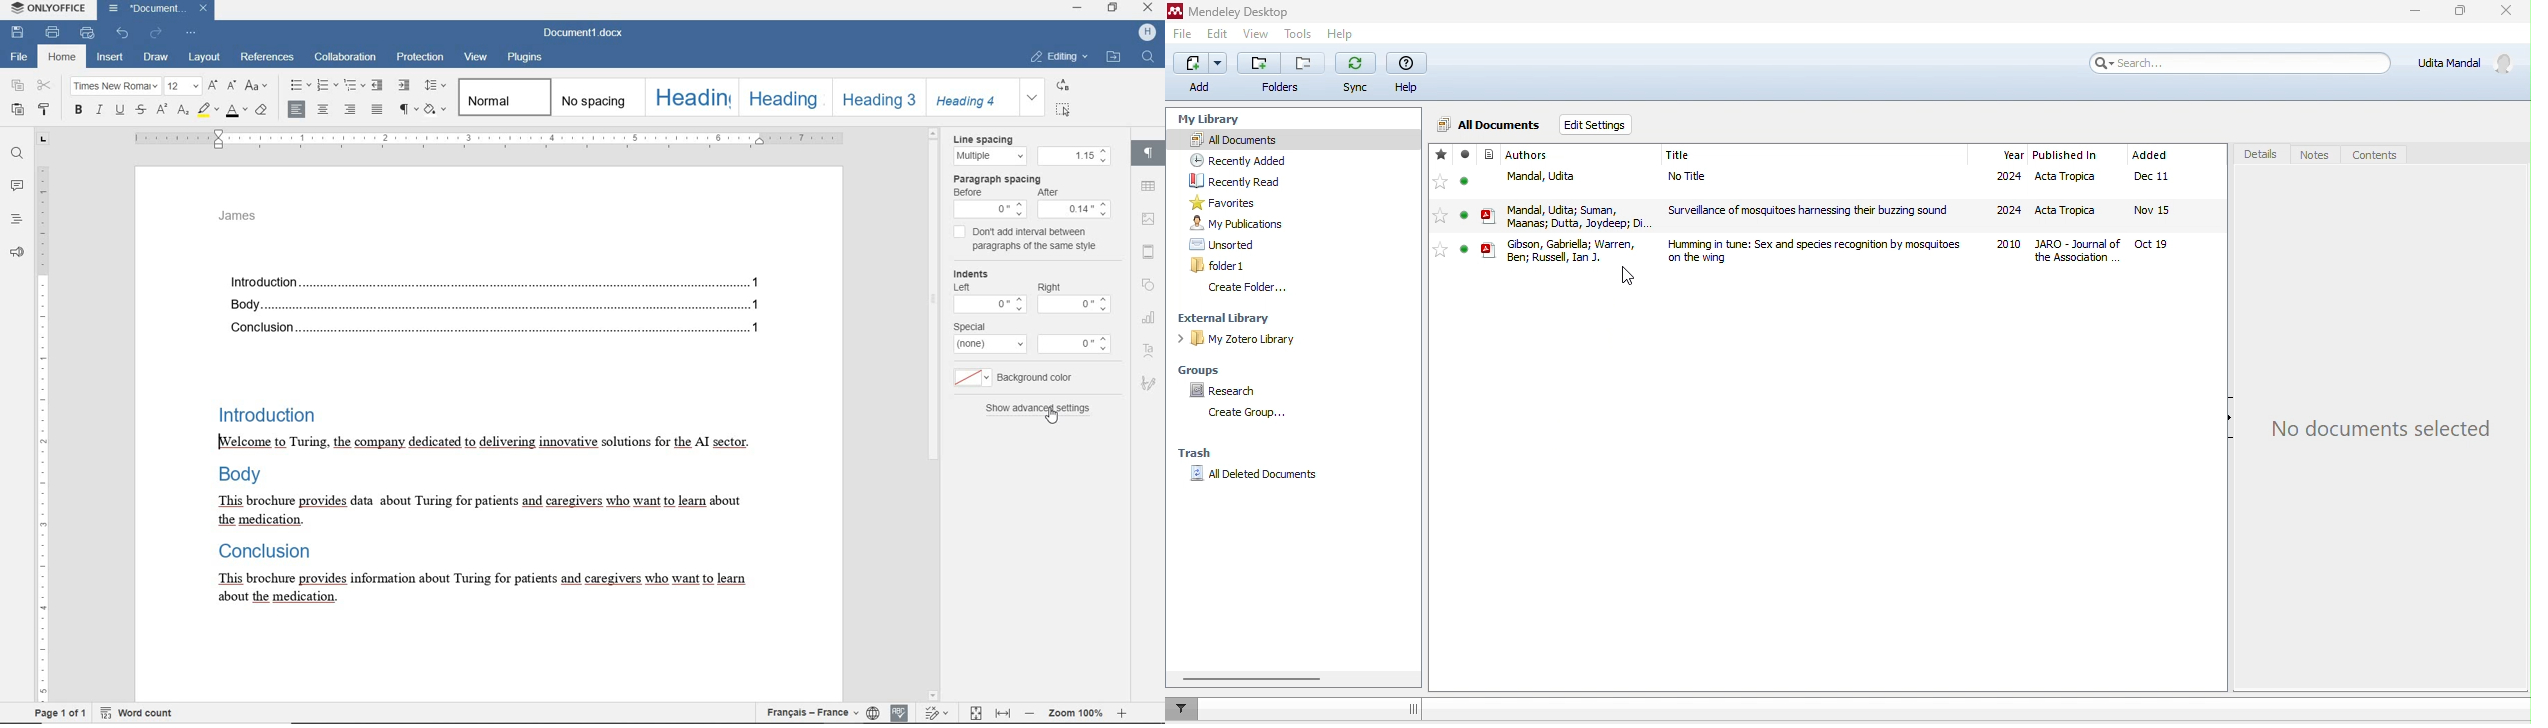 This screenshot has height=728, width=2548. Describe the element at coordinates (19, 33) in the screenshot. I see `save` at that location.